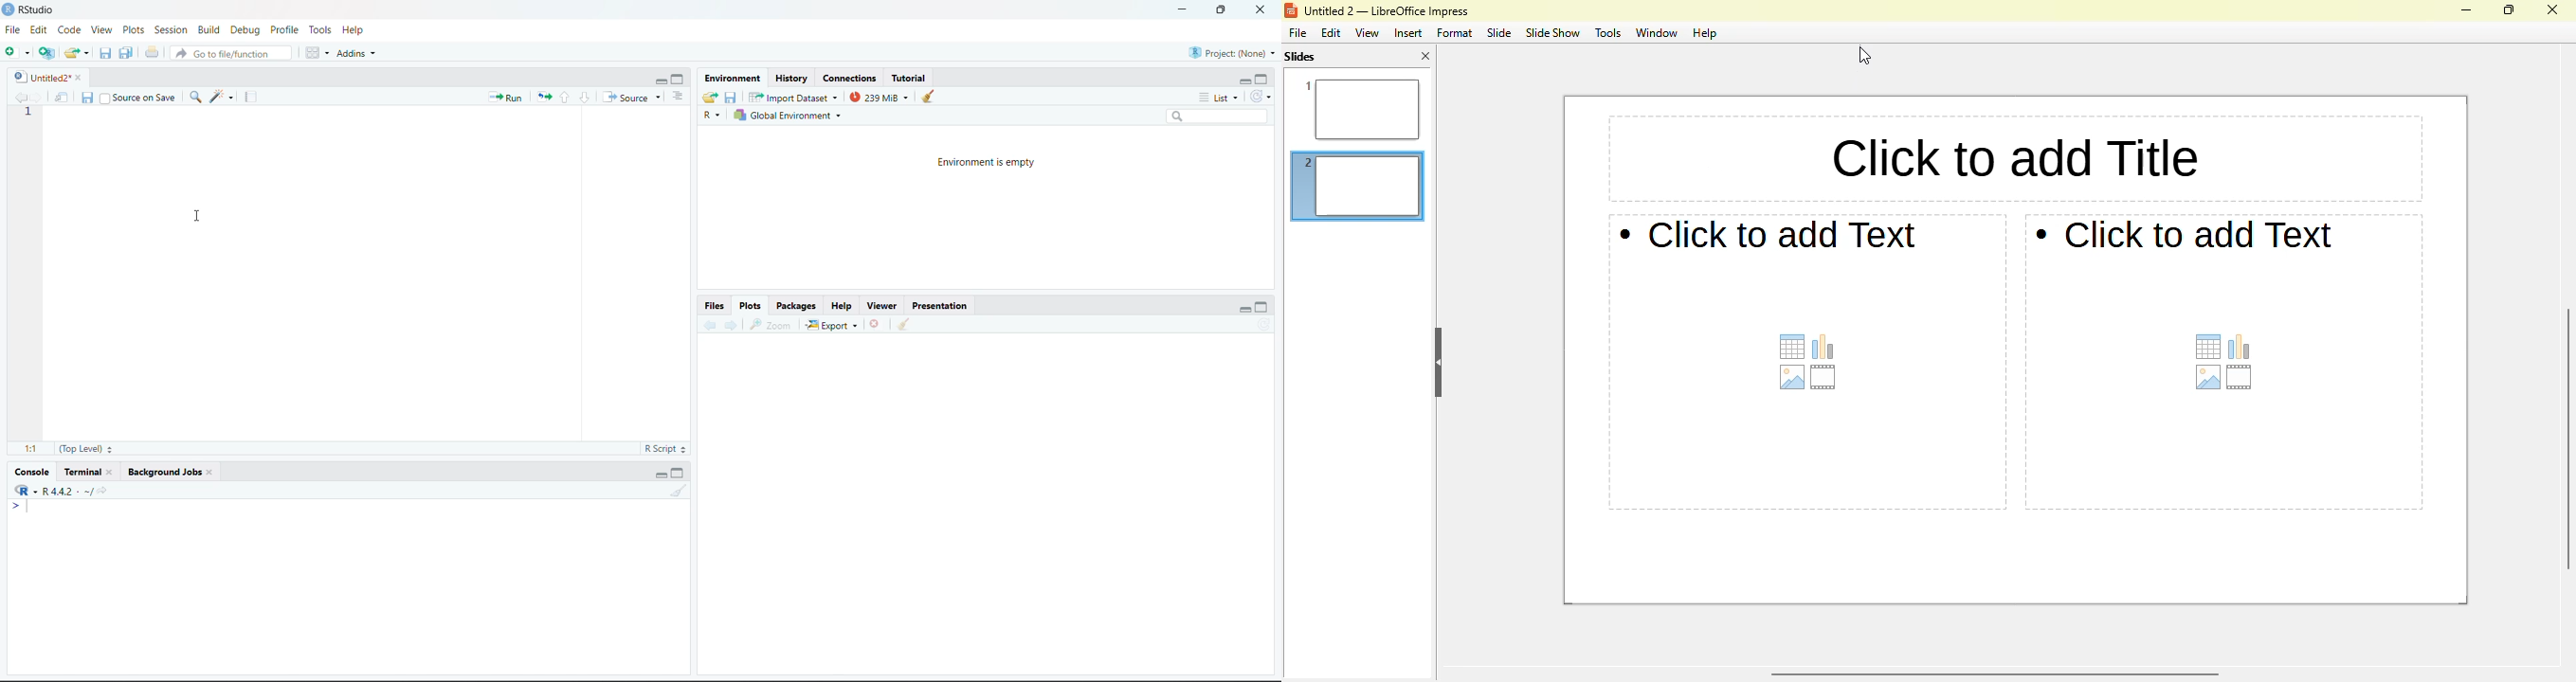 The height and width of the screenshot is (700, 2576). I want to click on Addins, so click(359, 53).